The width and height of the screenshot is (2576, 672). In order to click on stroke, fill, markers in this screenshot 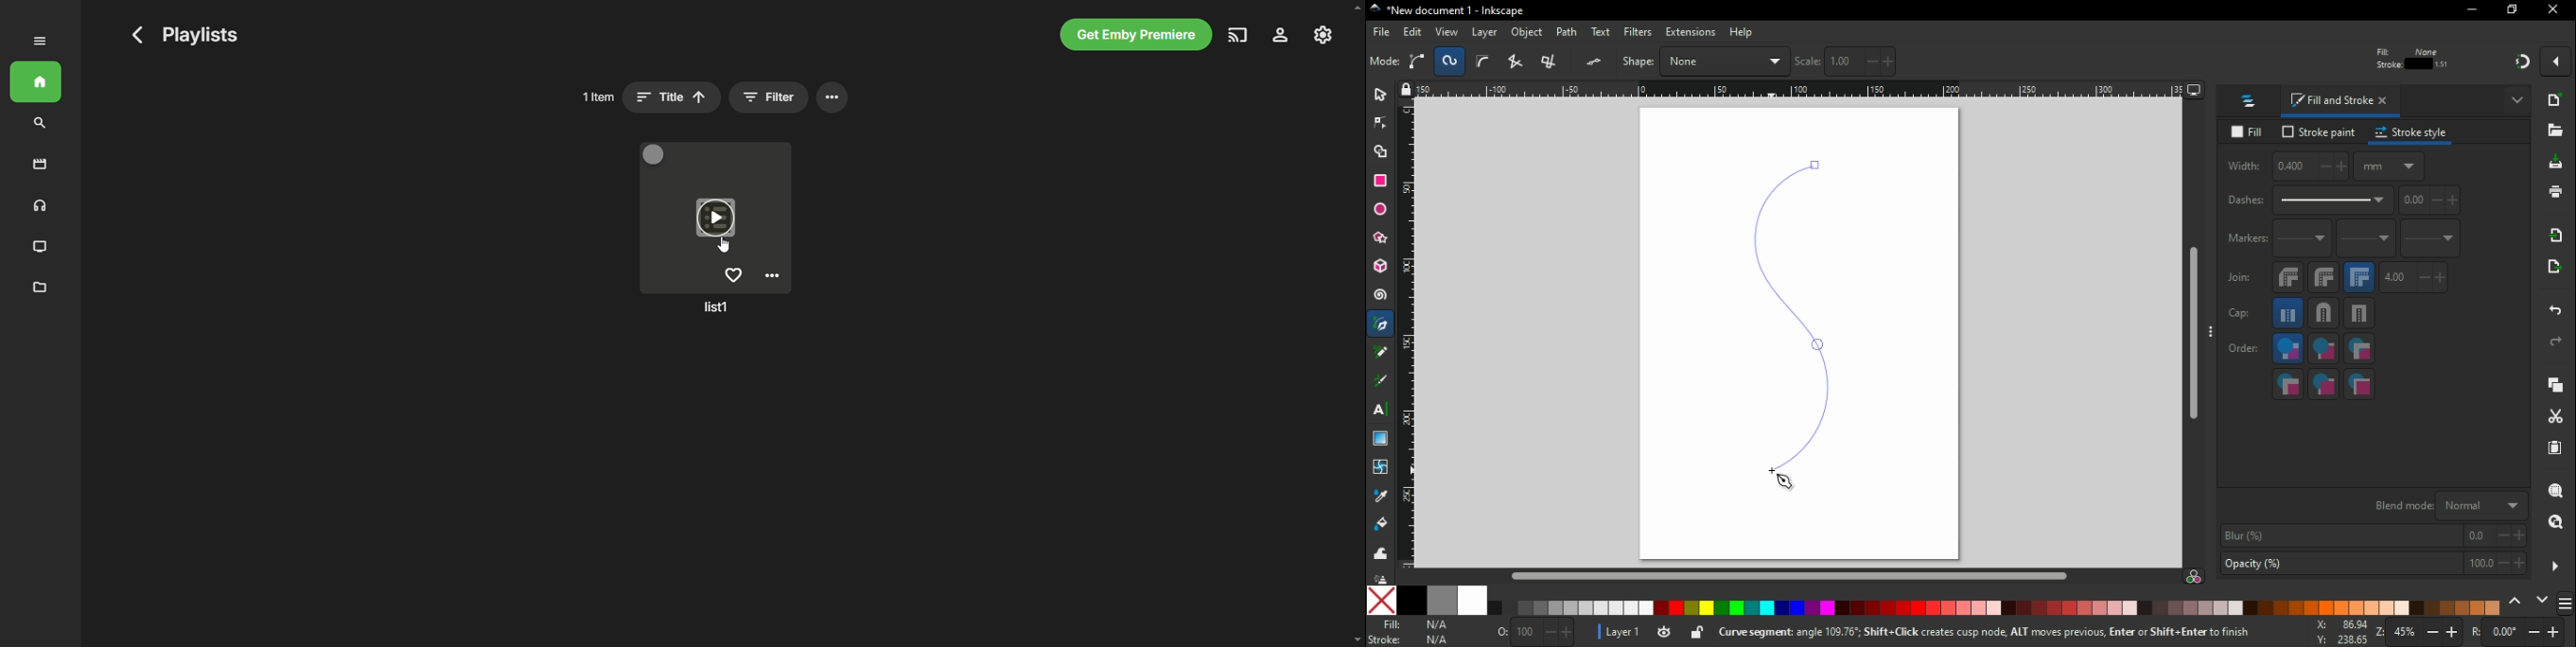, I will do `click(2322, 352)`.